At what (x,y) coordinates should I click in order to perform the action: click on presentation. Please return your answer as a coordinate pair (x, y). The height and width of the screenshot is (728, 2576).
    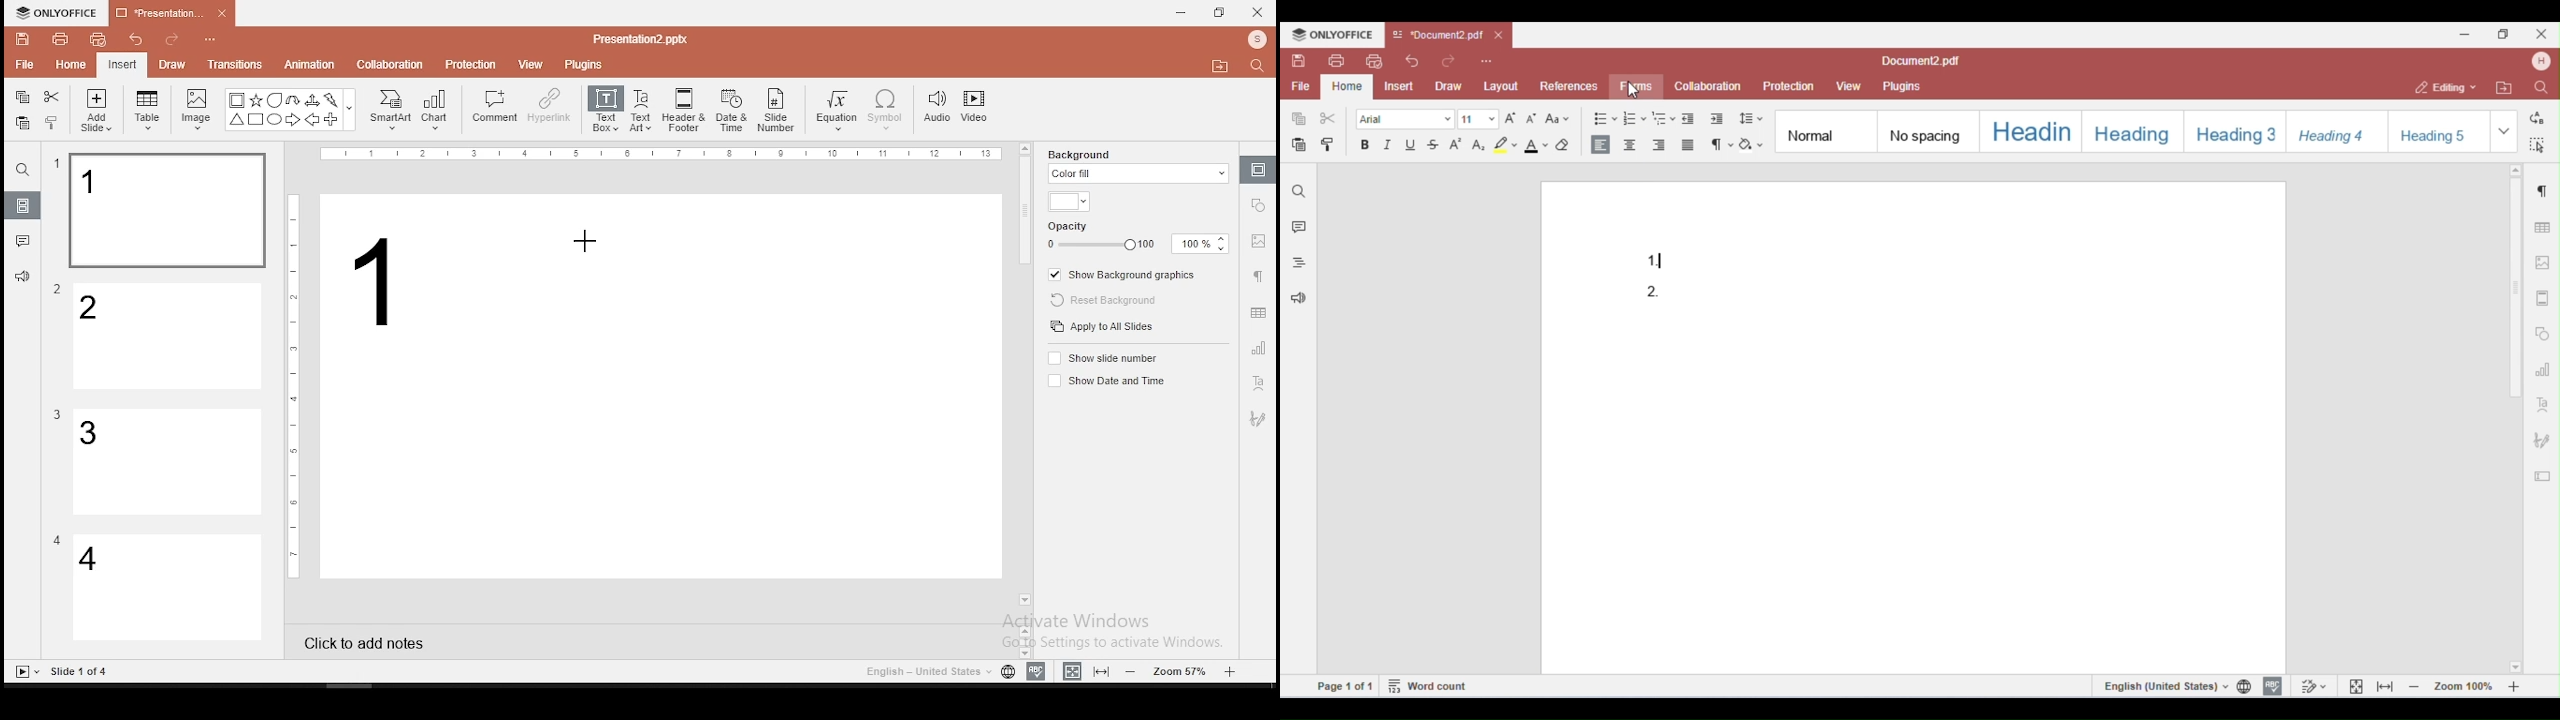
    Looking at the image, I should click on (169, 15).